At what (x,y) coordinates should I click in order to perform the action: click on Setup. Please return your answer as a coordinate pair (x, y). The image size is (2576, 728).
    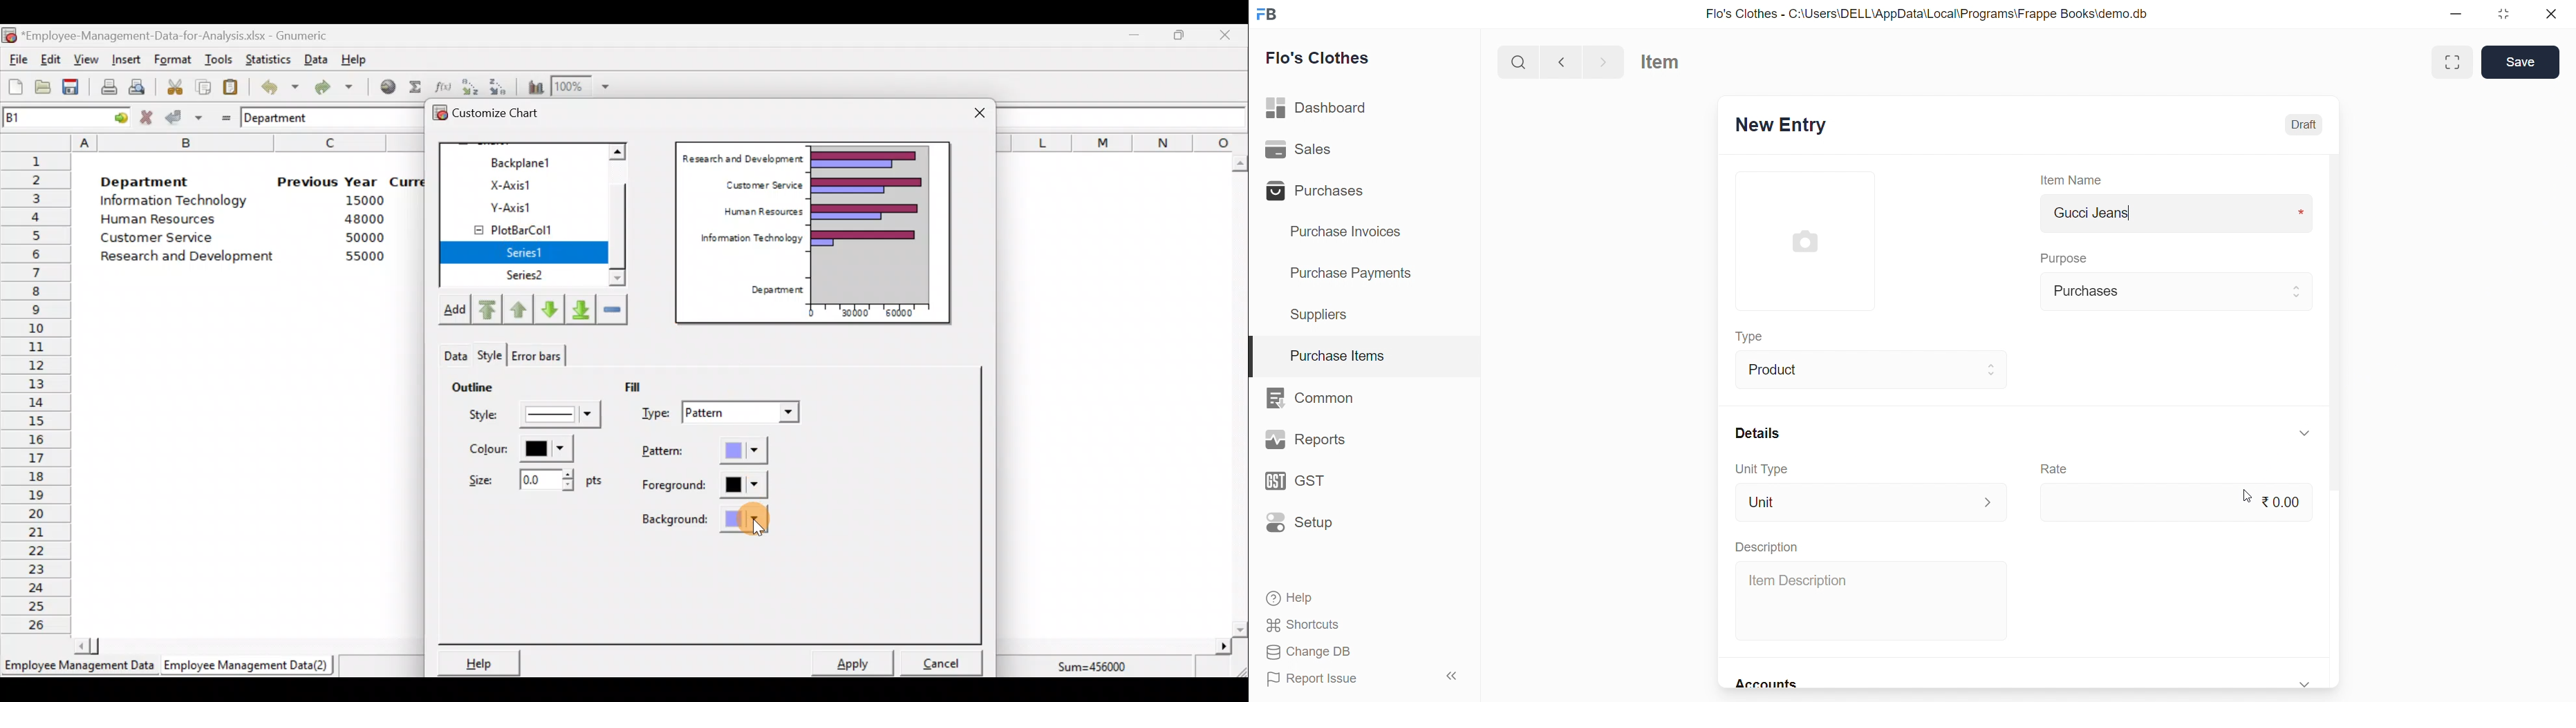
    Looking at the image, I should click on (1309, 524).